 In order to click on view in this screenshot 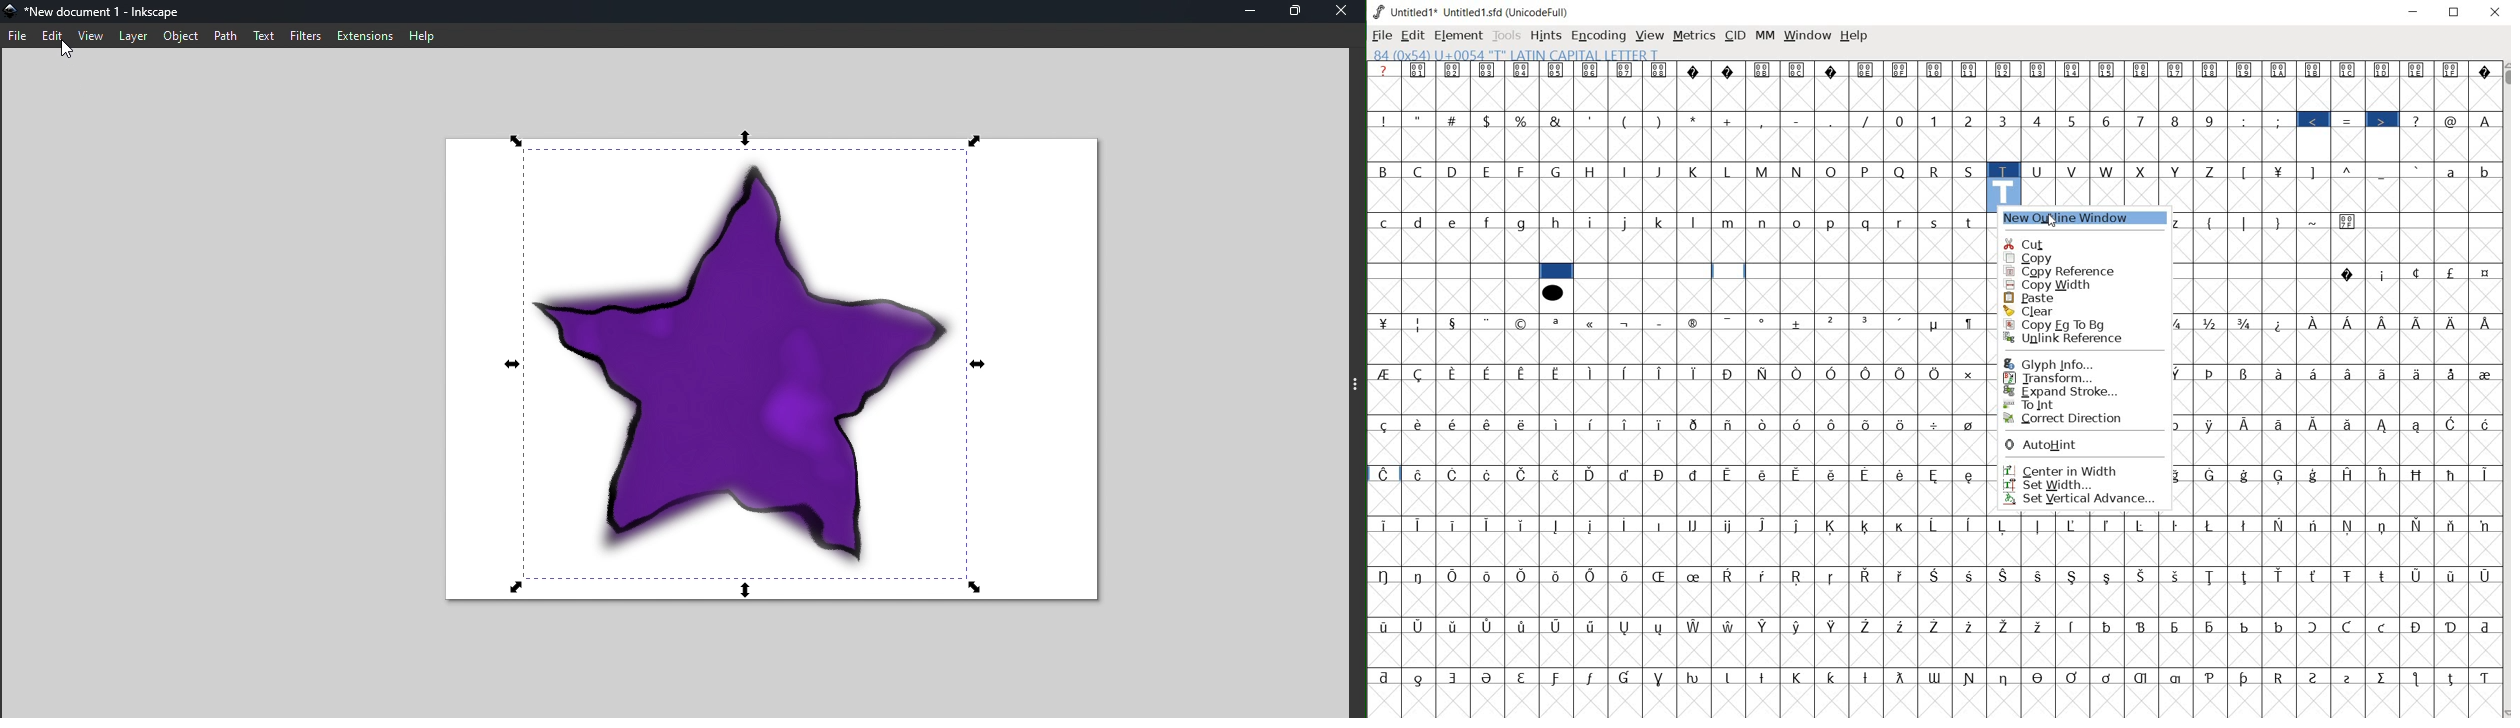, I will do `click(1651, 34)`.